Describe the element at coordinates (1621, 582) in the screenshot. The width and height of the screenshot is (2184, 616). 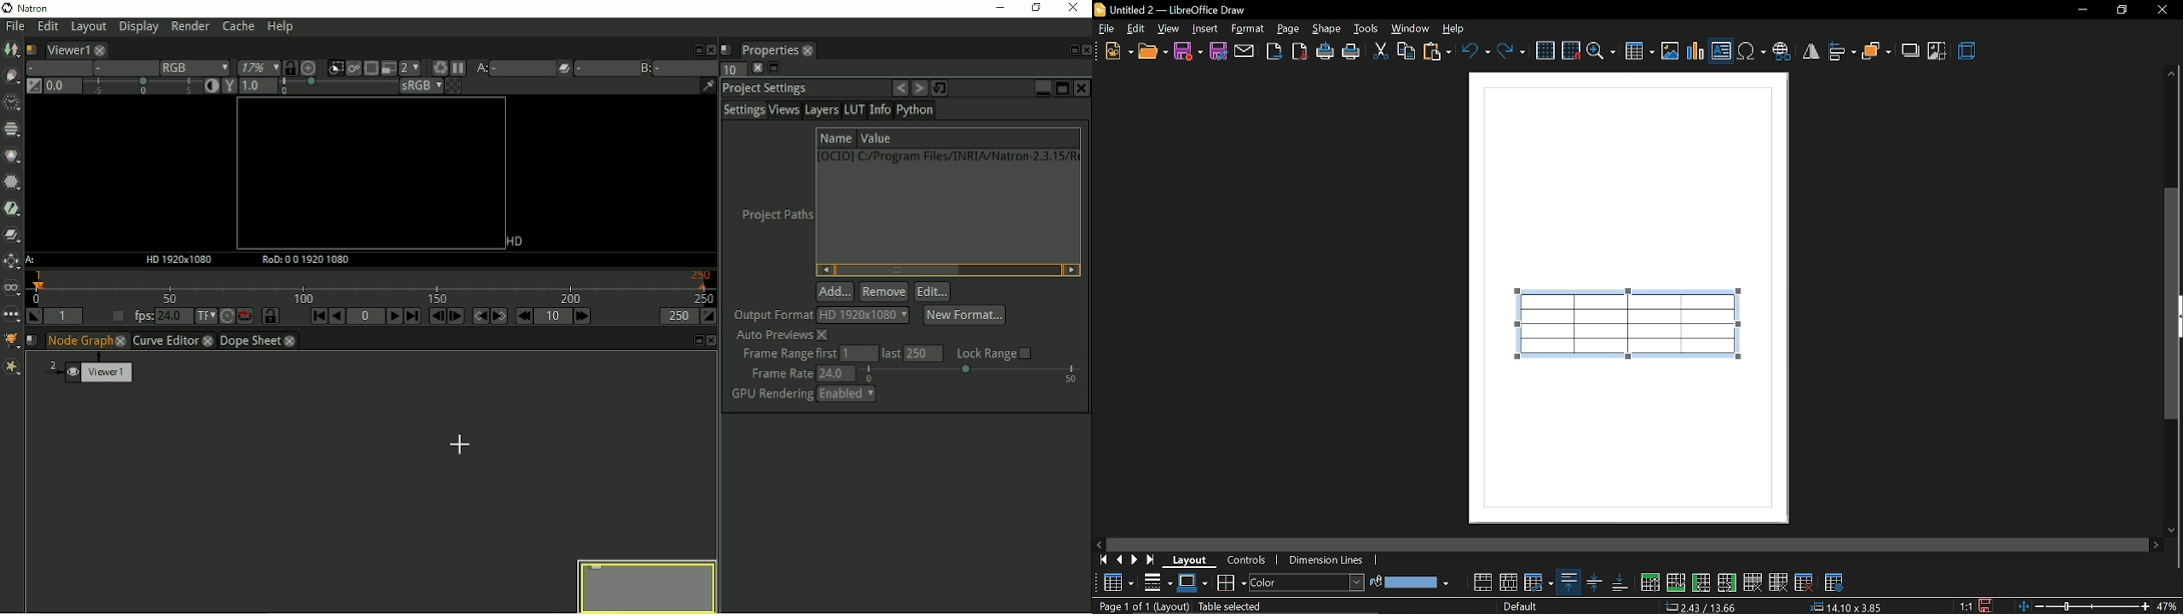
I see `align bottom` at that location.